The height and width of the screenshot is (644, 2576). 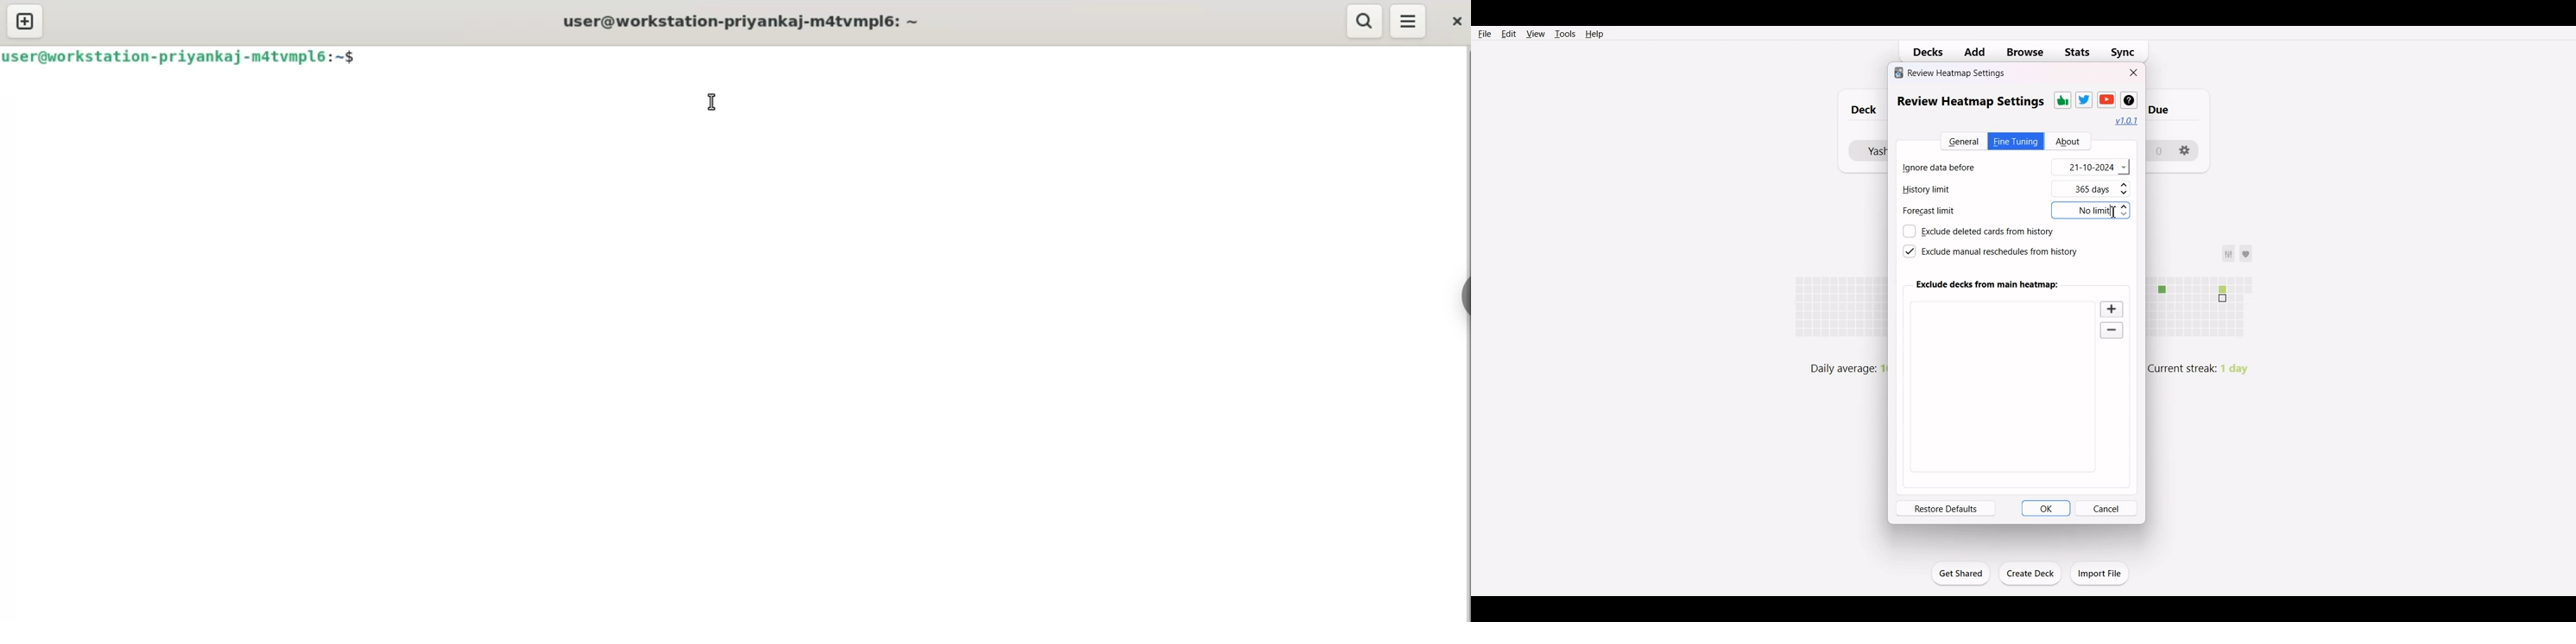 I want to click on no limit, so click(x=2090, y=211).